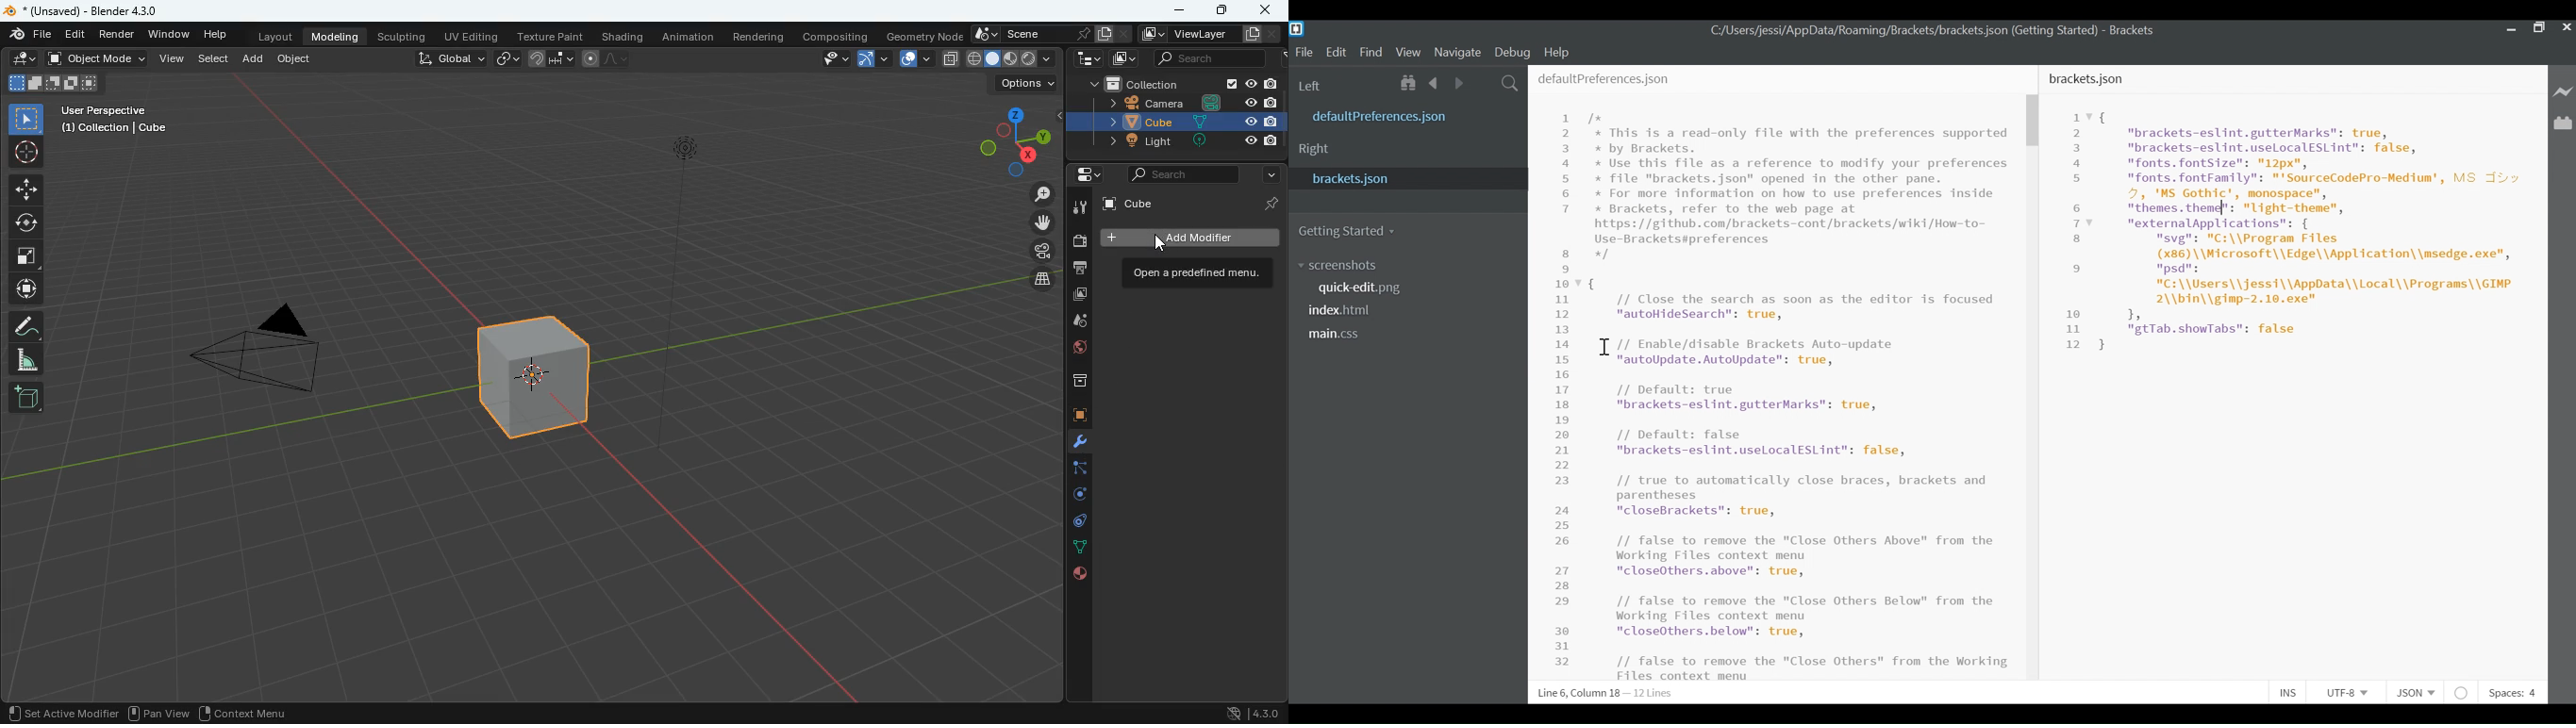 The width and height of the screenshot is (2576, 728). What do you see at coordinates (244, 712) in the screenshot?
I see `region` at bounding box center [244, 712].